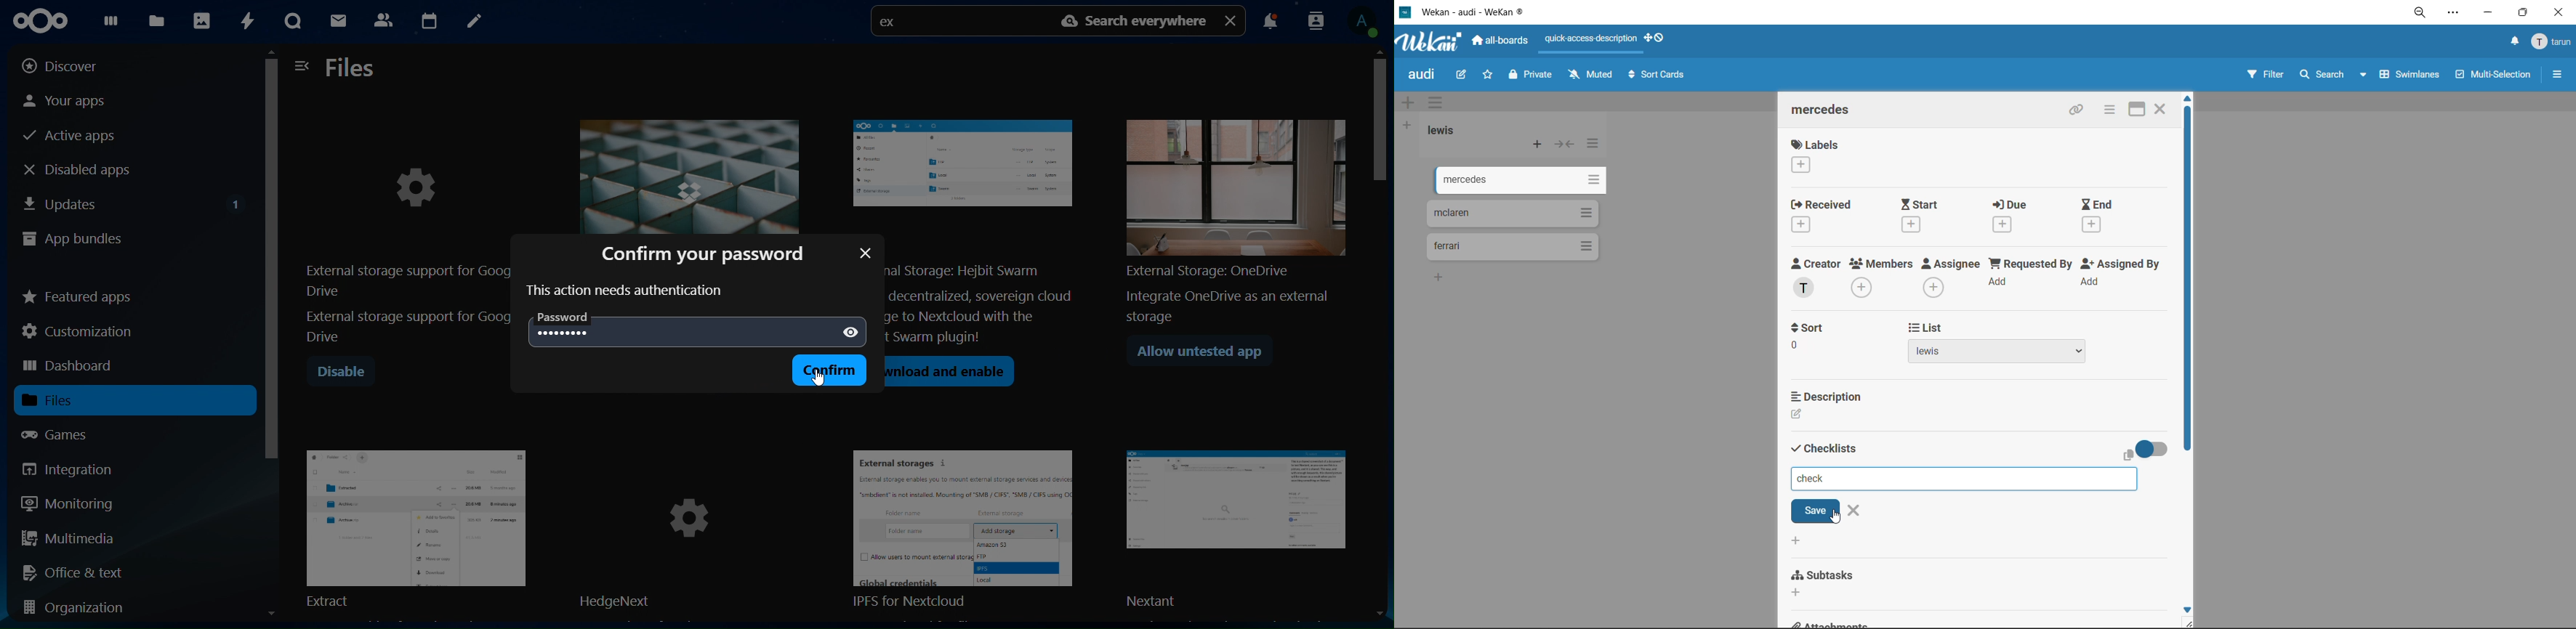 The height and width of the screenshot is (644, 2576). Describe the element at coordinates (565, 333) in the screenshot. I see `password ` at that location.